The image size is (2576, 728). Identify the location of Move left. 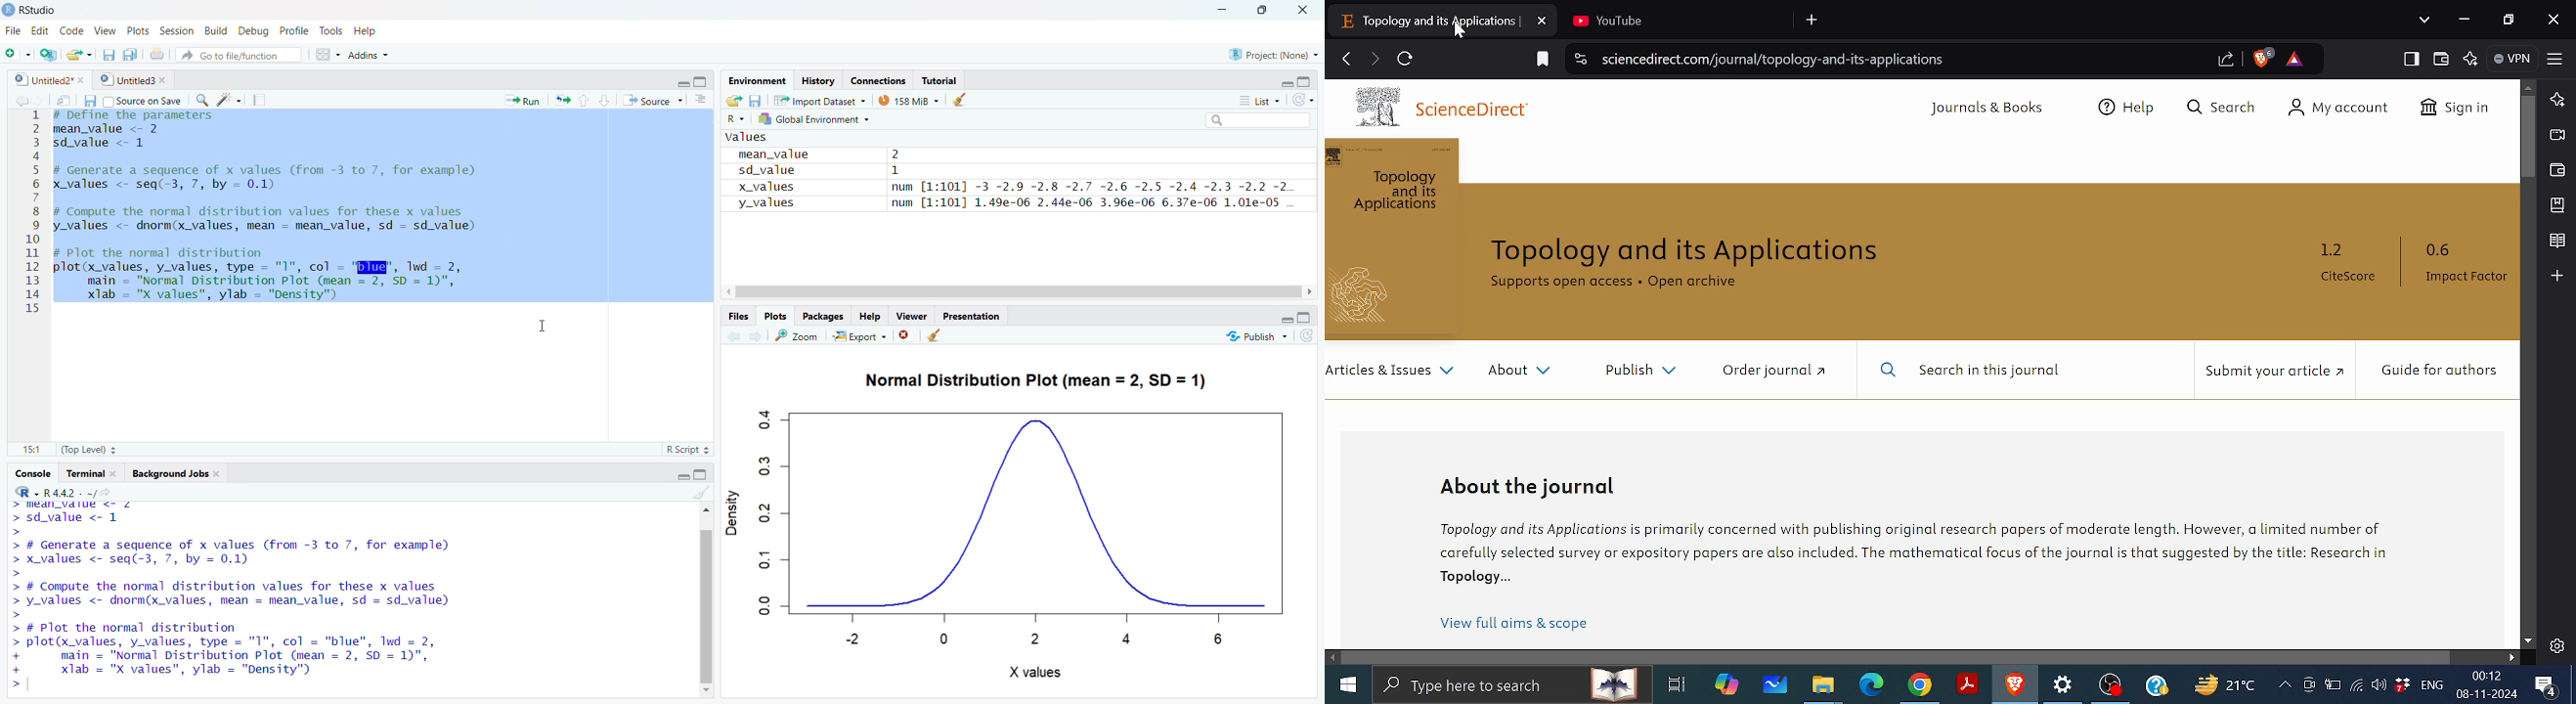
(1333, 658).